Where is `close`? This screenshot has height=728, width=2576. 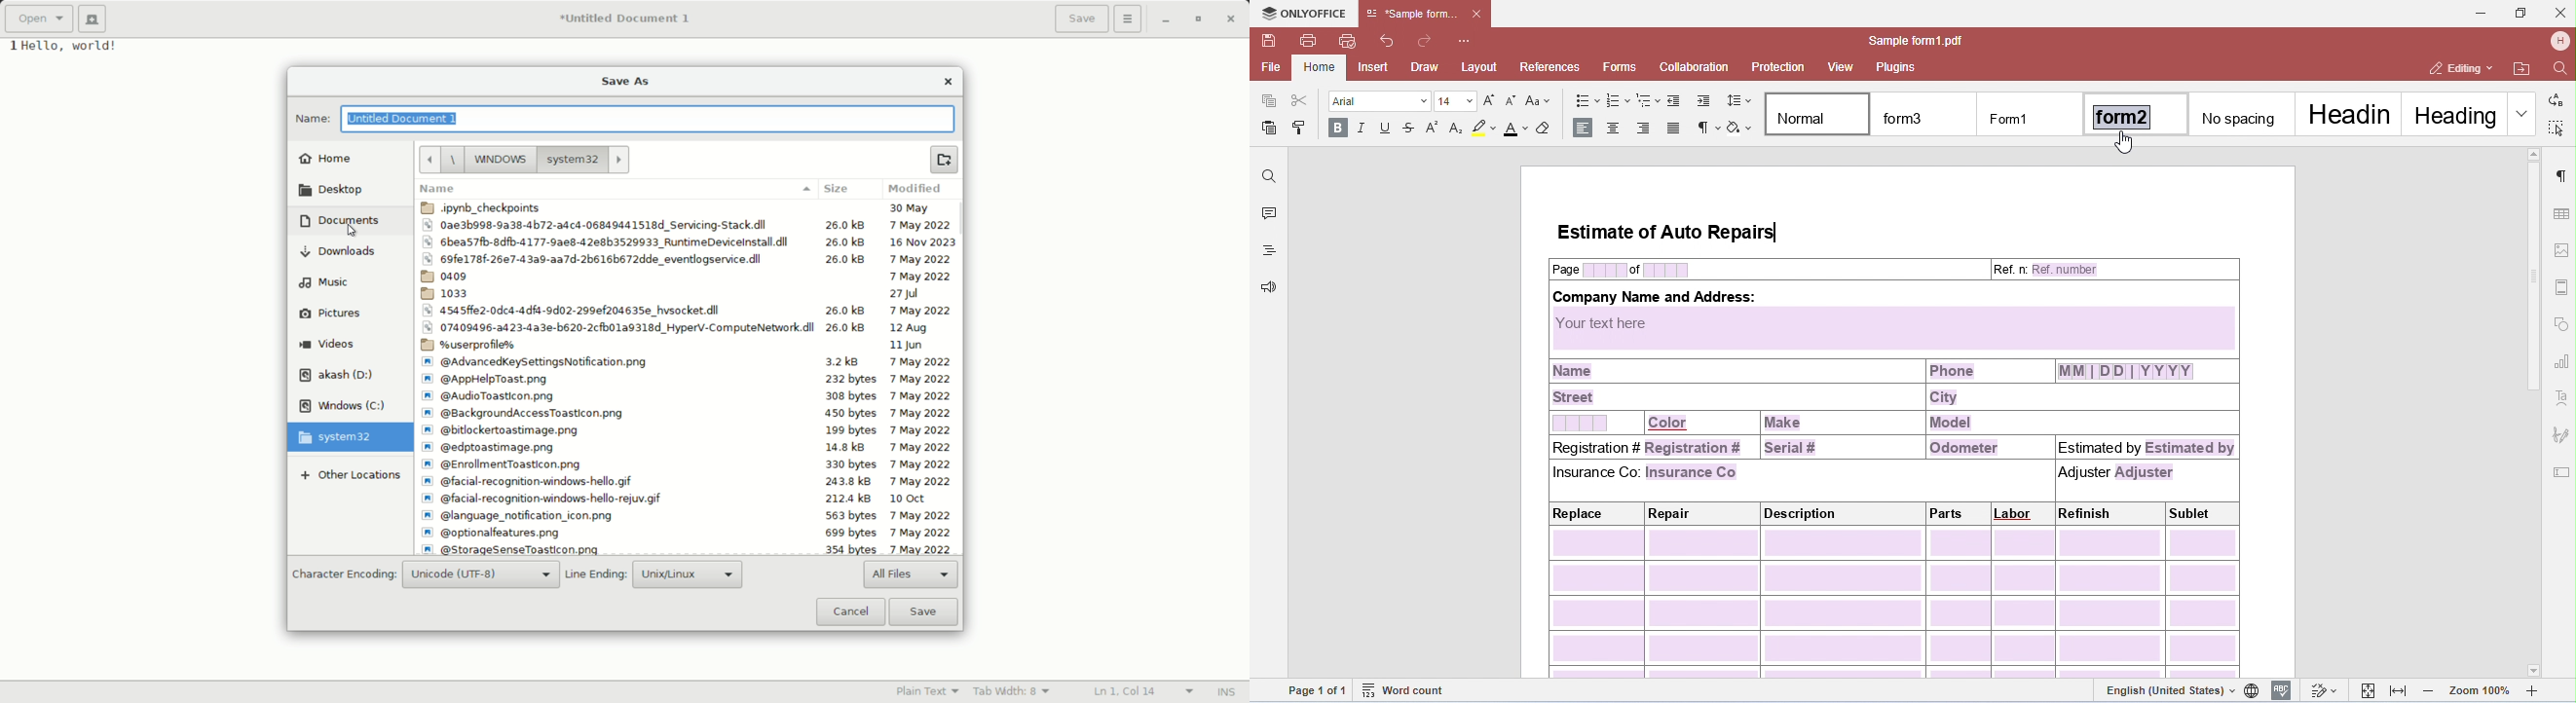
close is located at coordinates (948, 82).